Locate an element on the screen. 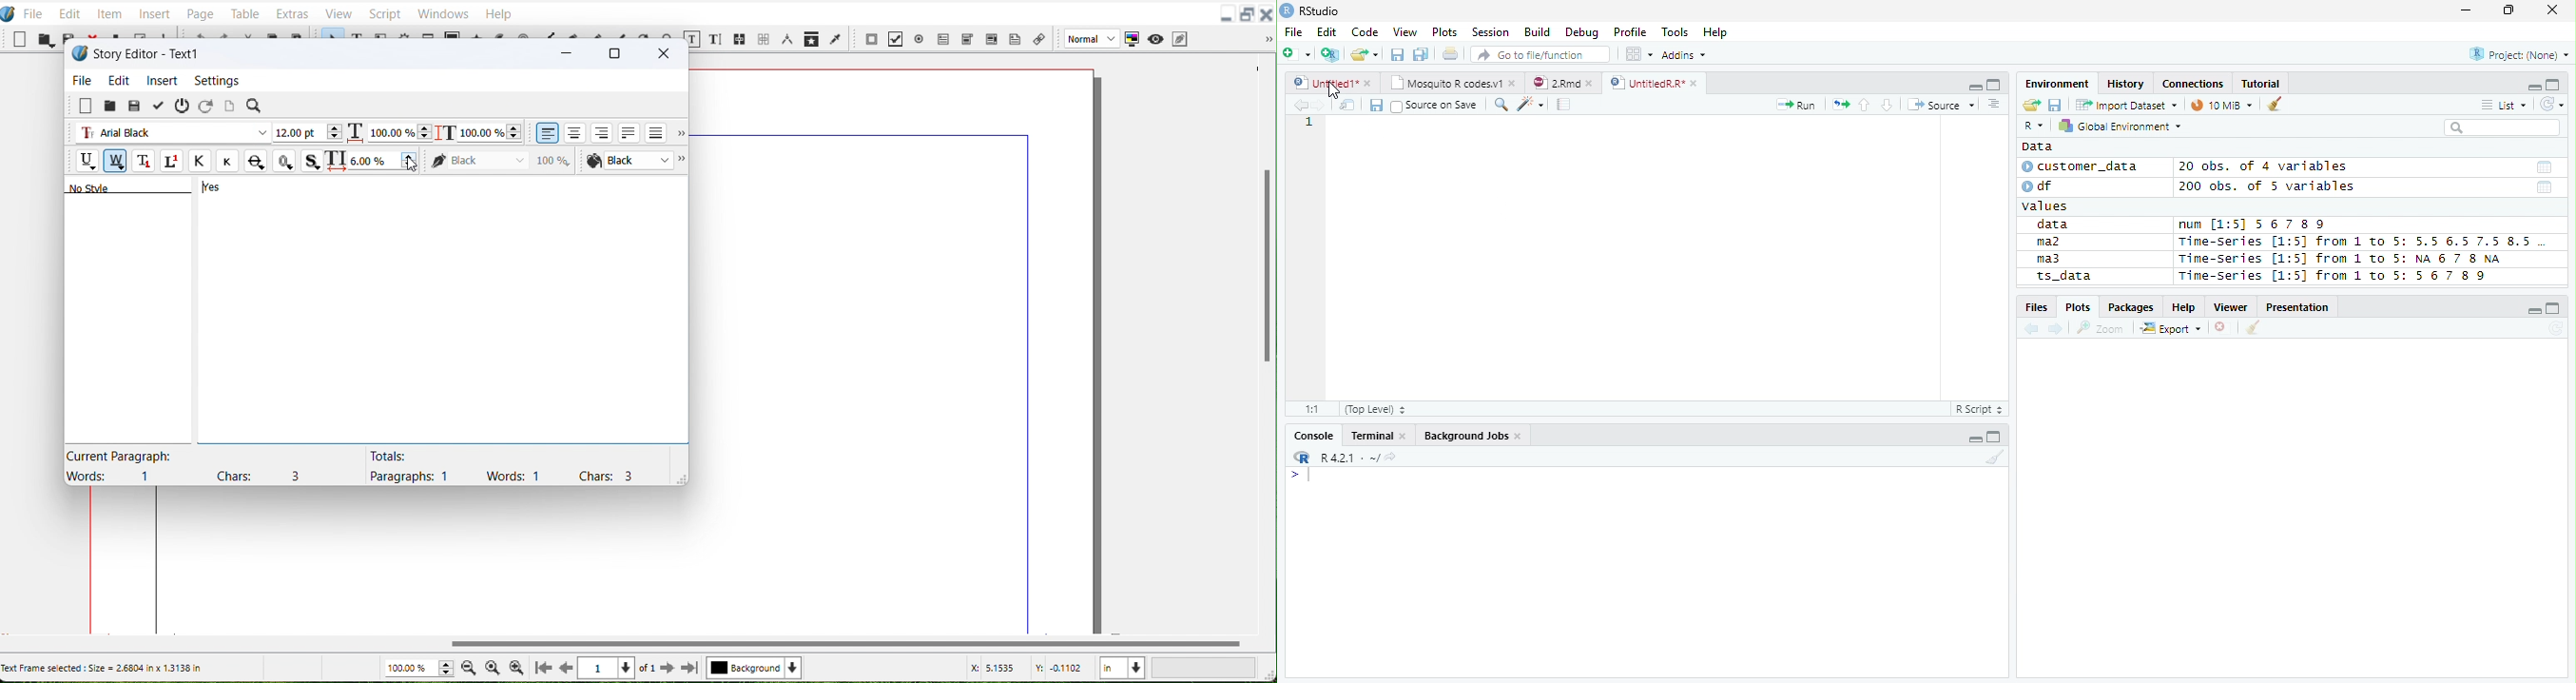 The height and width of the screenshot is (700, 2576). Minimize is located at coordinates (2465, 12).